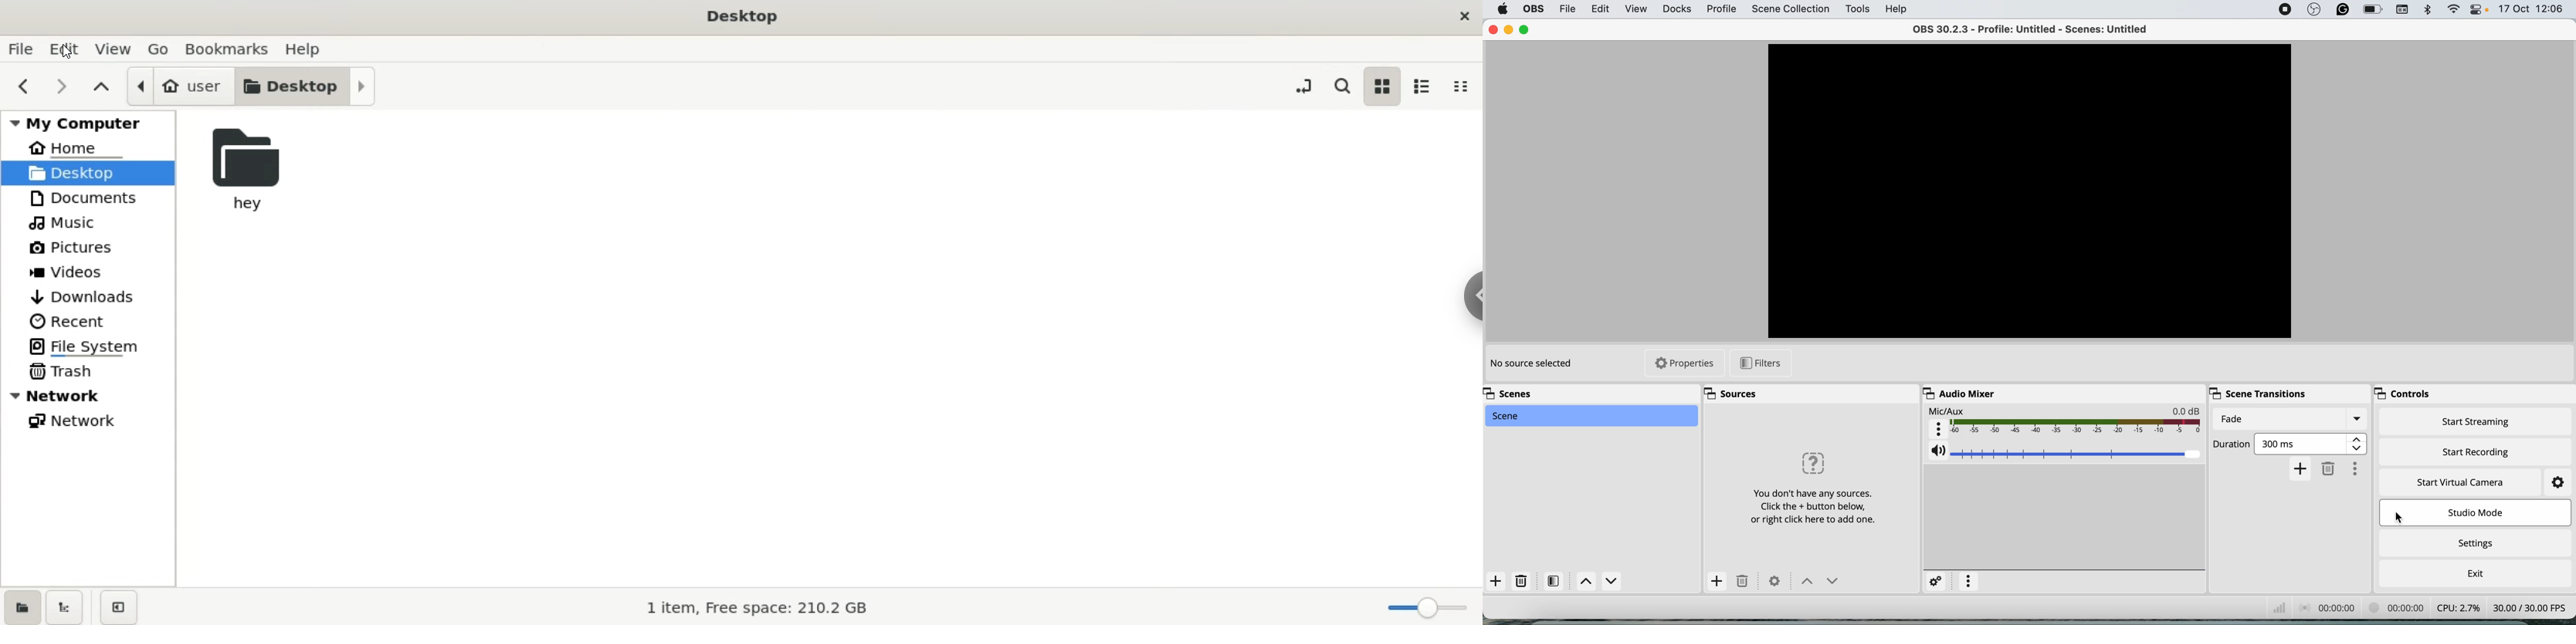 The height and width of the screenshot is (644, 2576). I want to click on Can
19
Sa)
You don't have any sources.
Click the + button below,
or right click here to add one., so click(1802, 487).